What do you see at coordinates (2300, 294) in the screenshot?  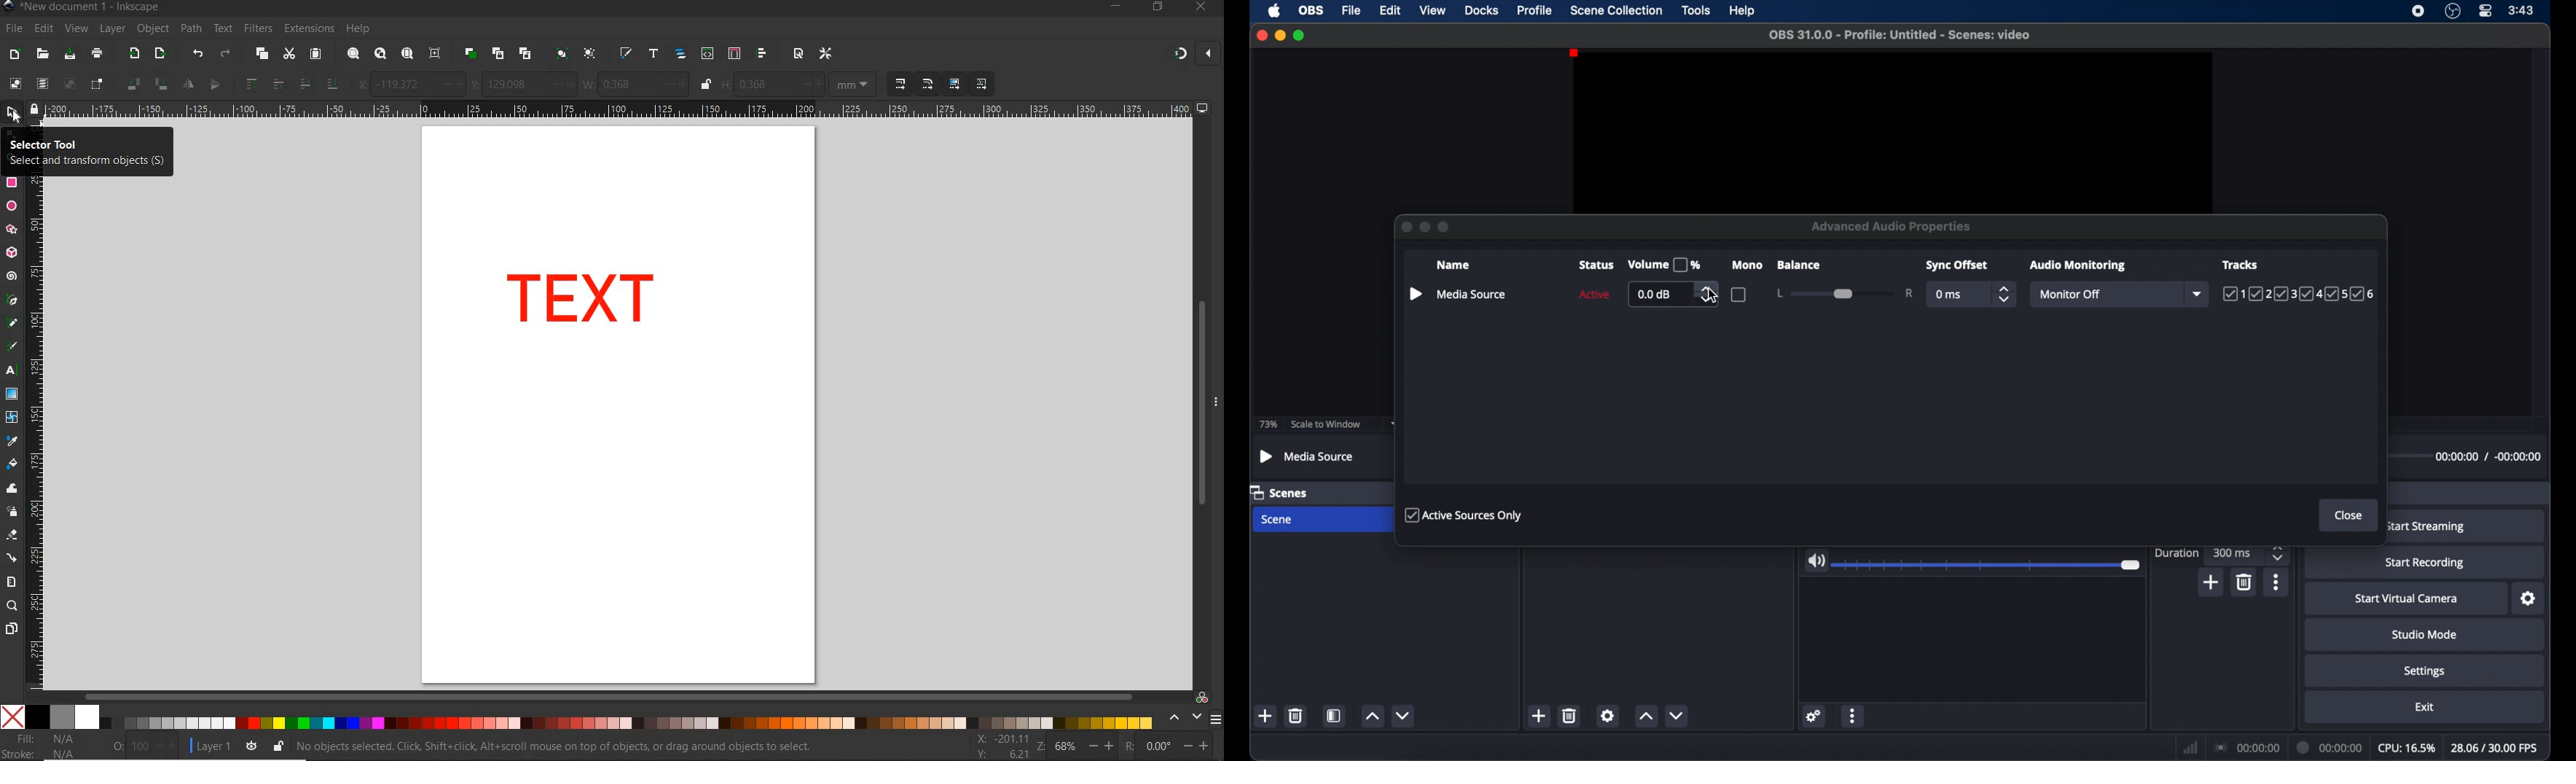 I see `tracks` at bounding box center [2300, 294].